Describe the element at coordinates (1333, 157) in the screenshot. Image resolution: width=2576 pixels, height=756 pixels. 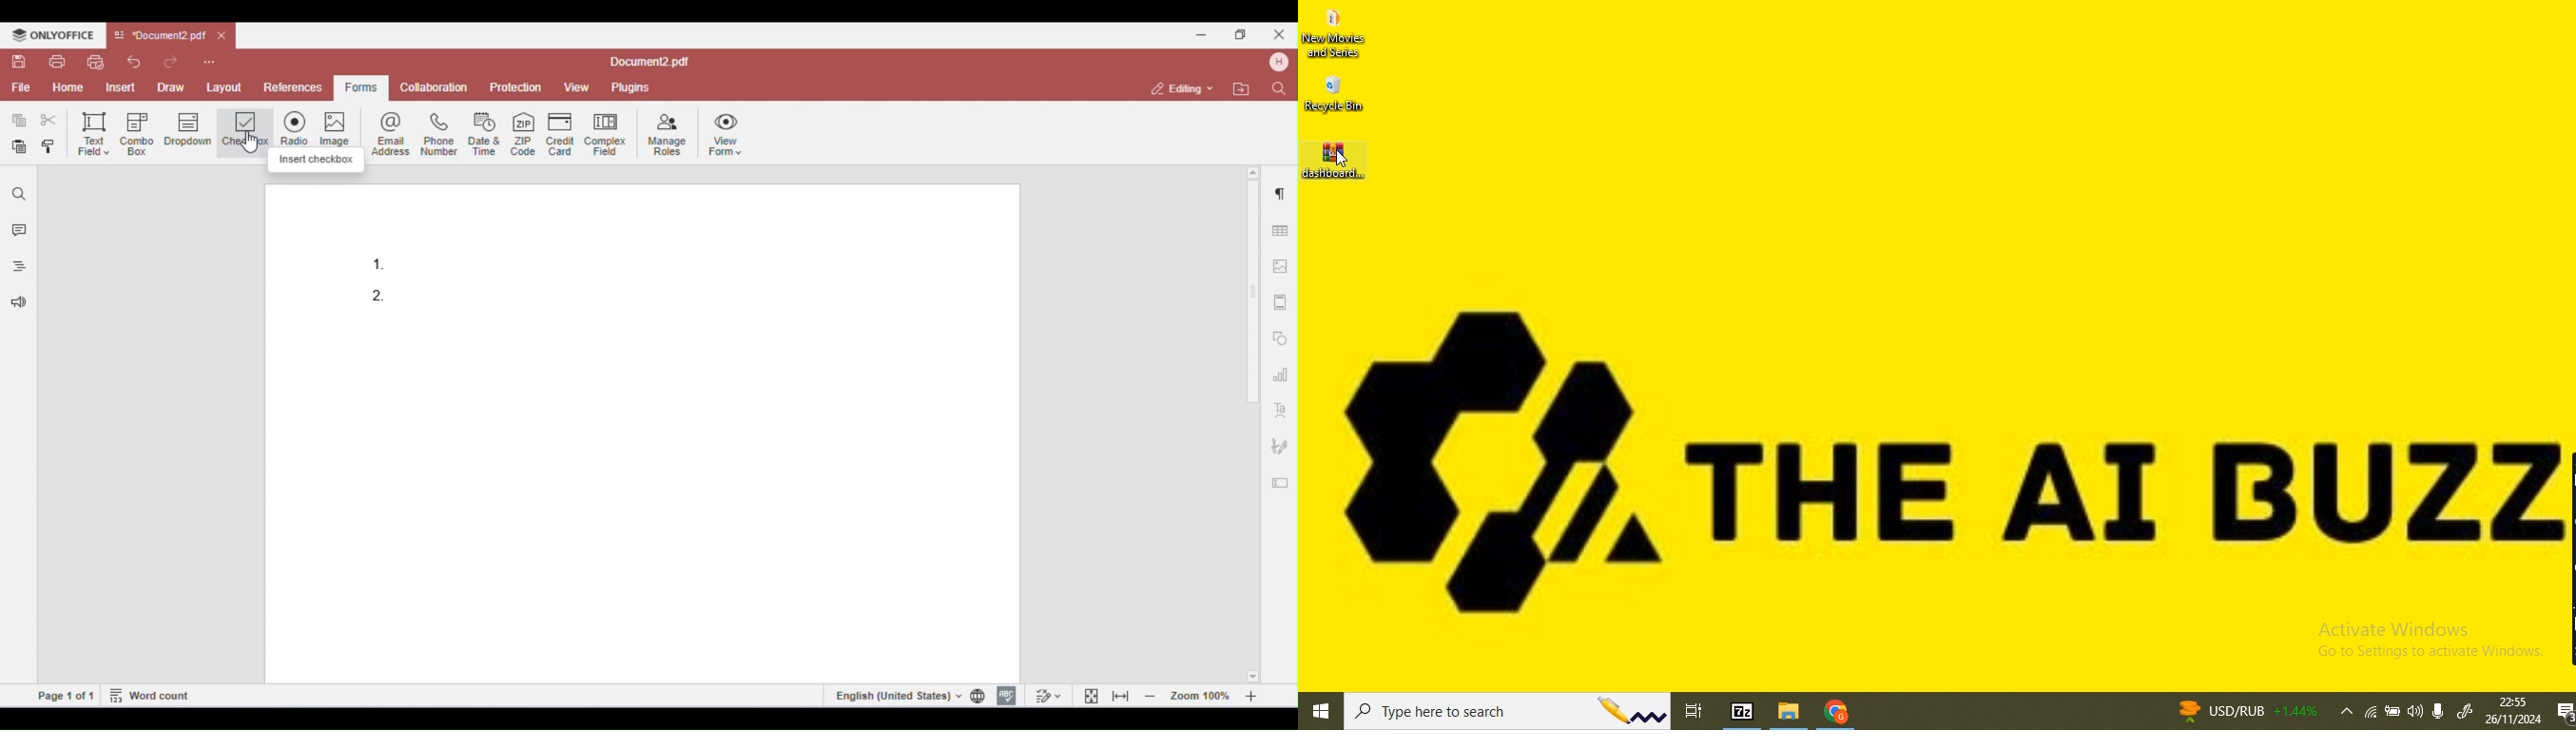
I see `Dashboard_user_panel_template(file)` at that location.